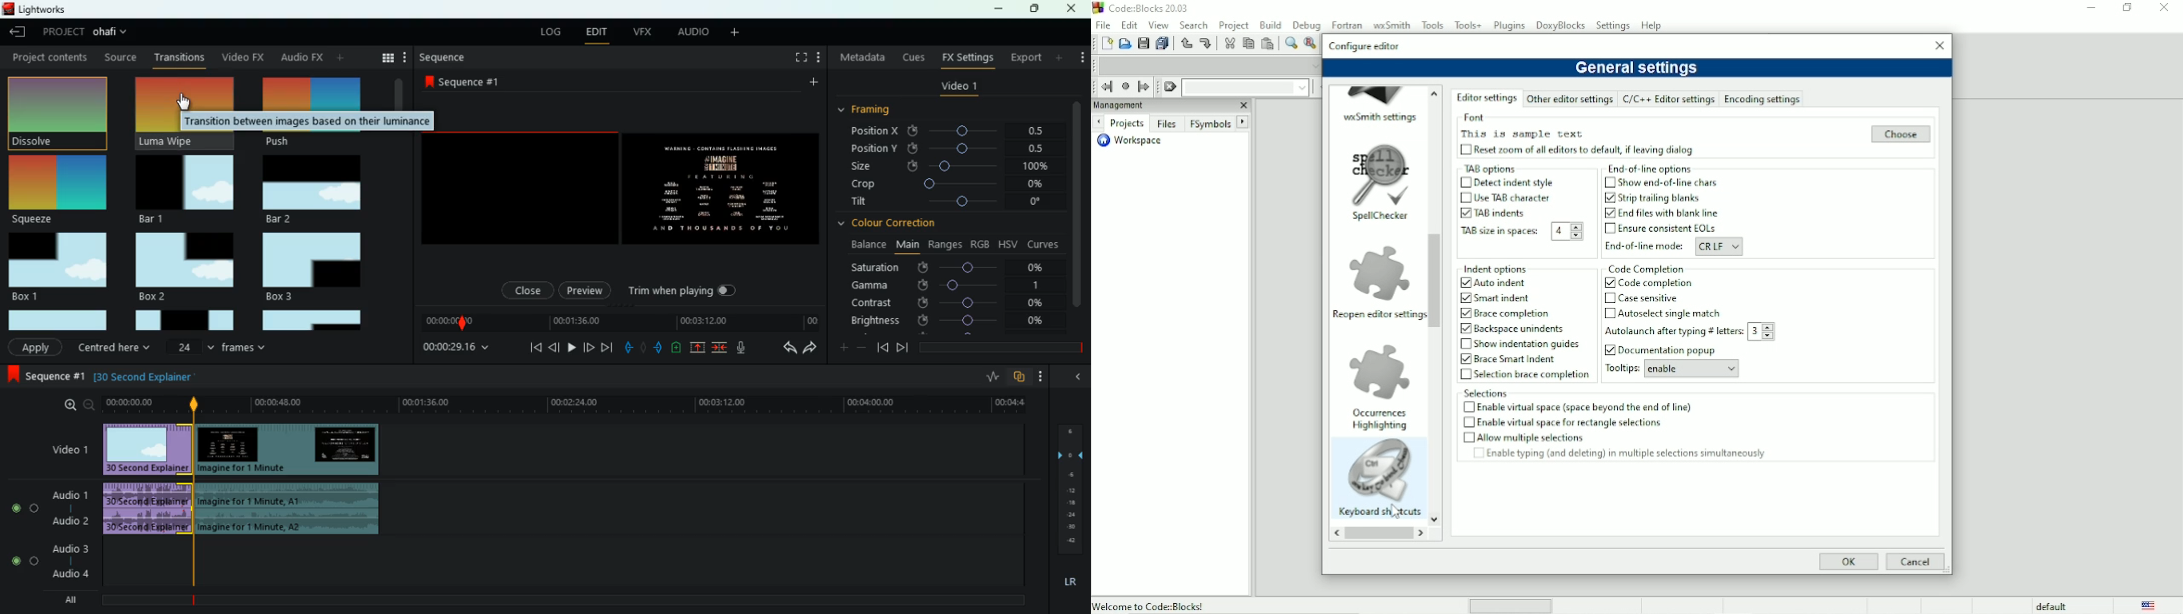 The width and height of the screenshot is (2184, 616). What do you see at coordinates (1465, 212) in the screenshot?
I see `` at bounding box center [1465, 212].